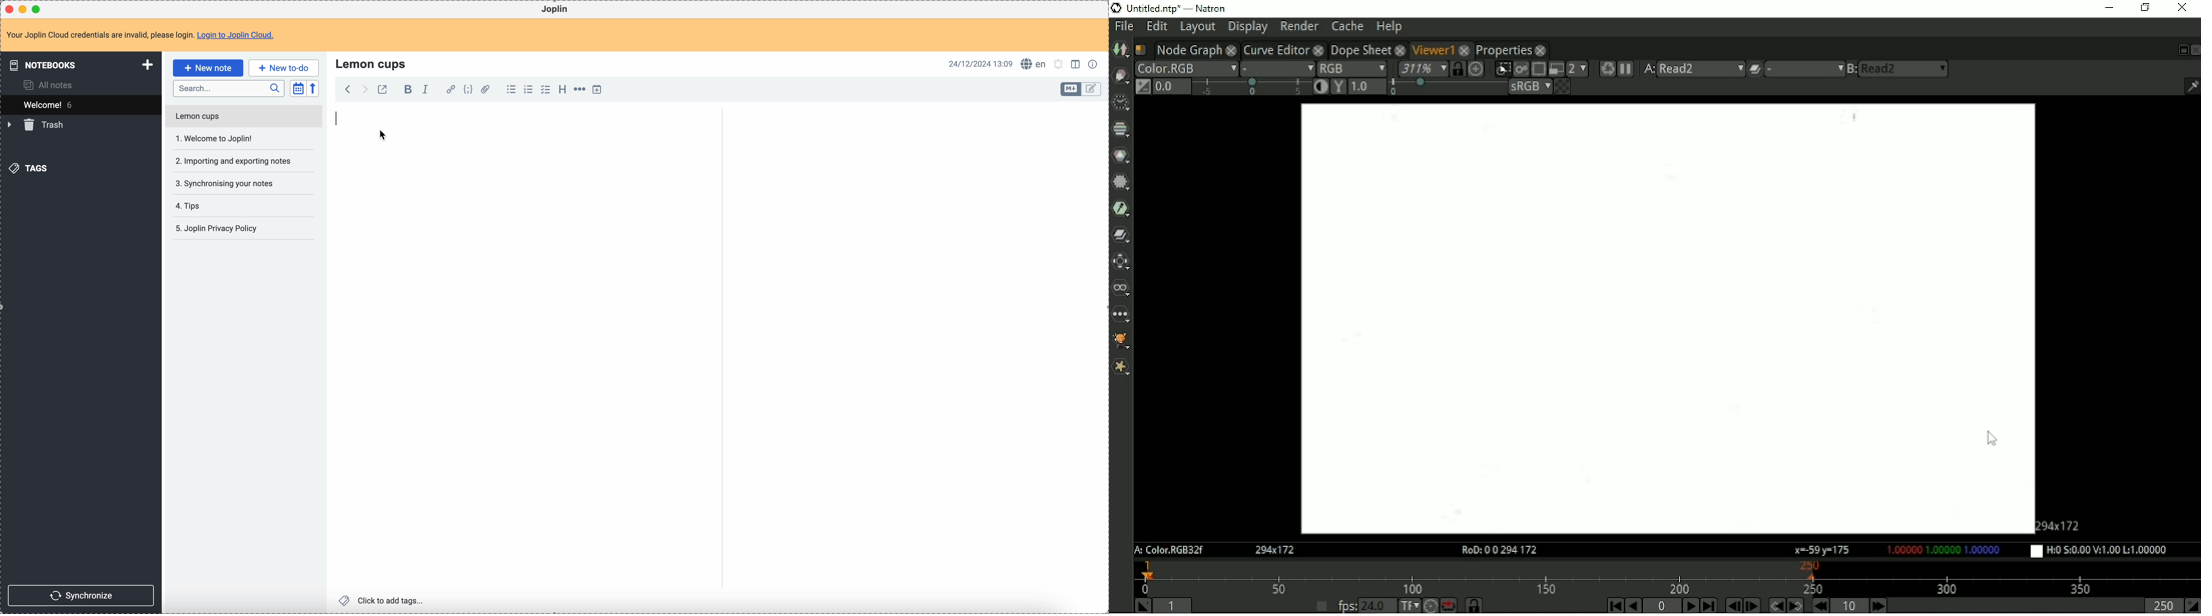  Describe the element at coordinates (545, 89) in the screenshot. I see `check list` at that location.